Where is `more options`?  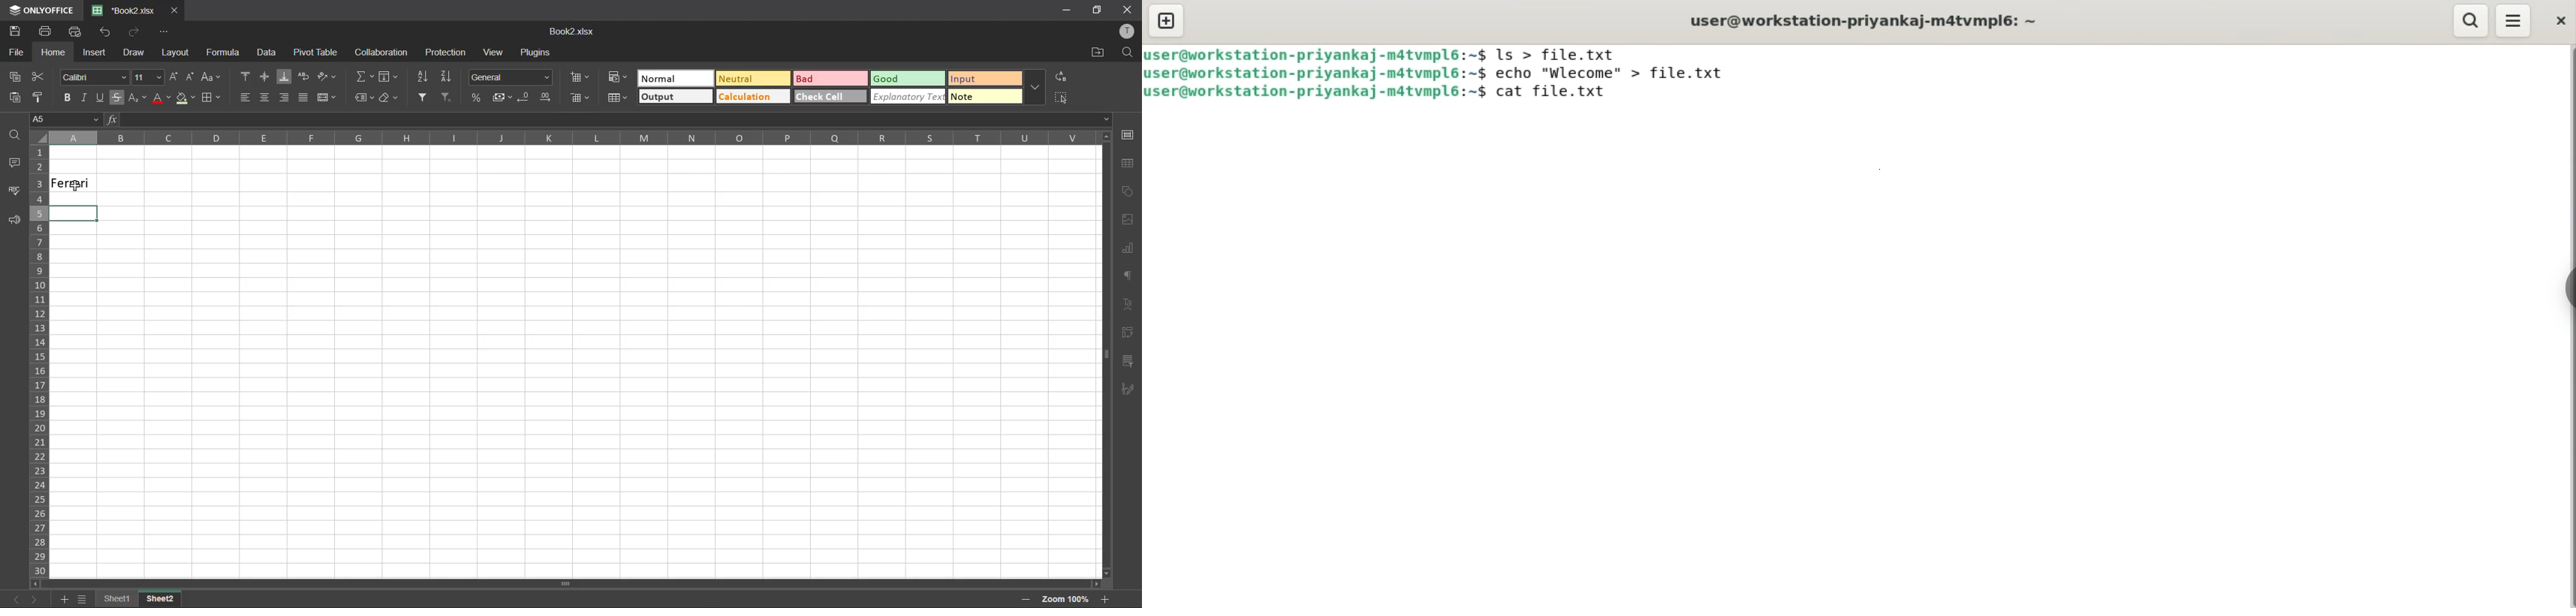
more options is located at coordinates (1038, 92).